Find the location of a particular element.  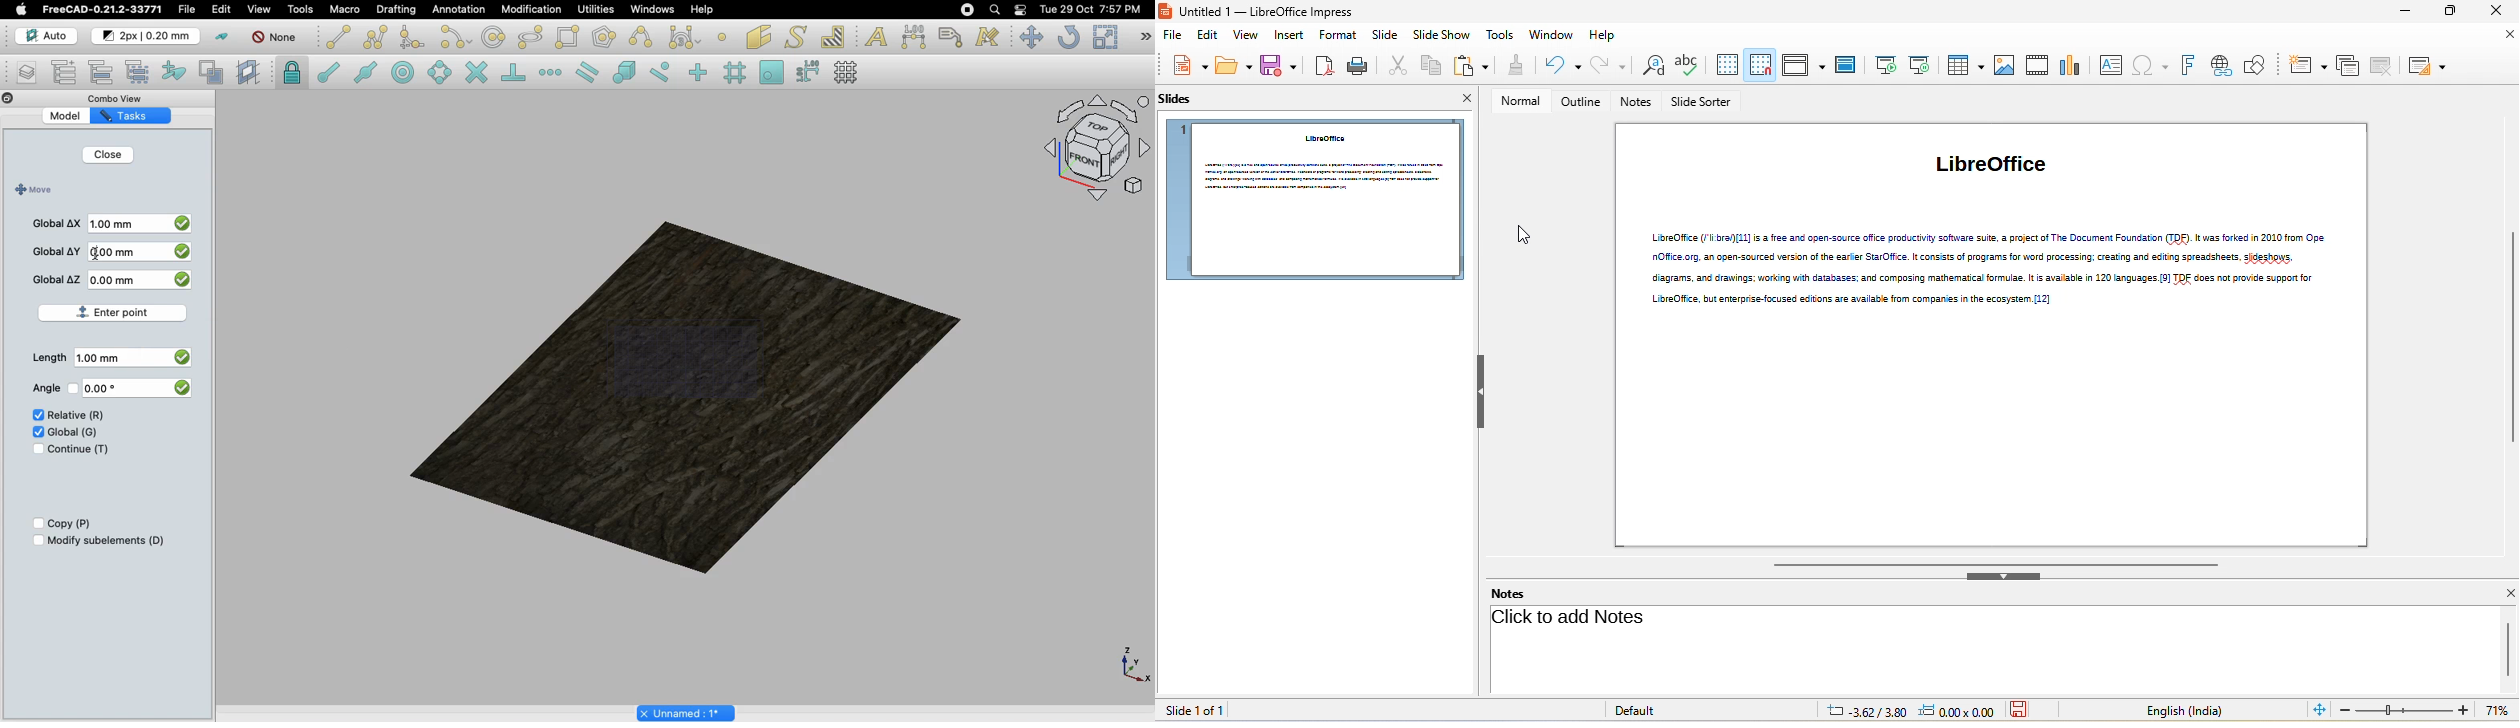

Date/time is located at coordinates (1090, 8).